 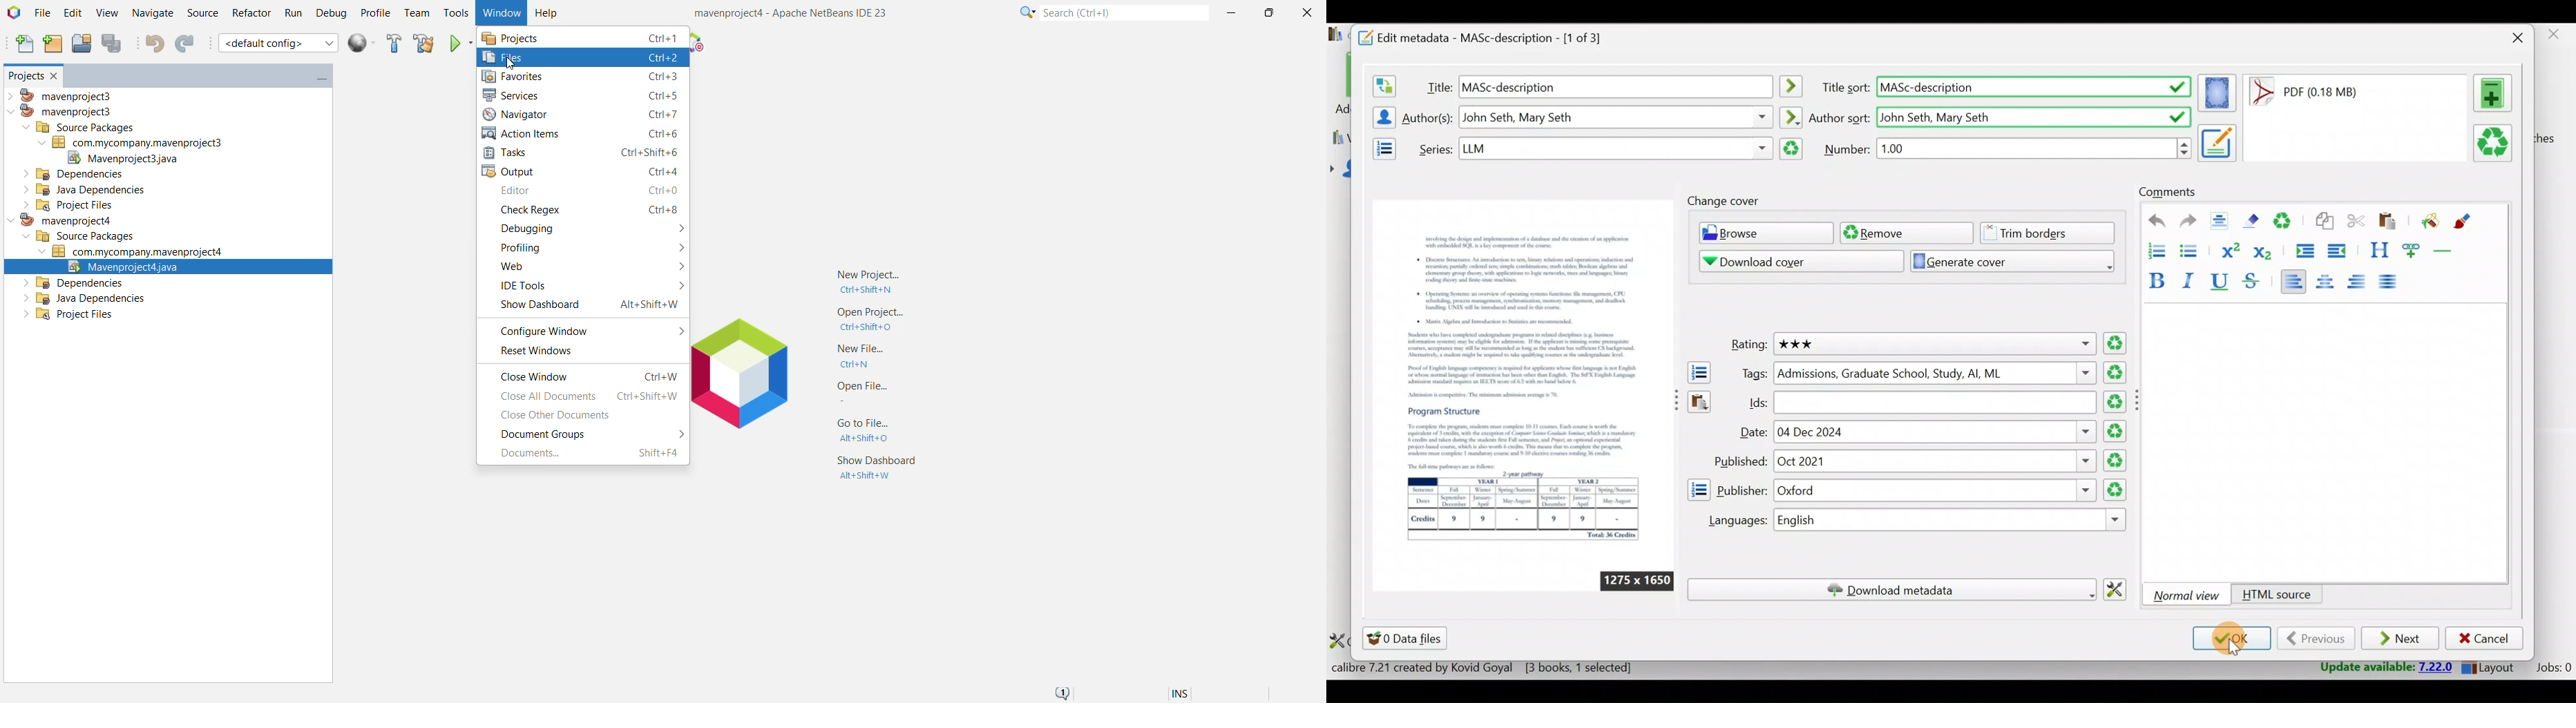 I want to click on Show Dashboard, so click(x=880, y=468).